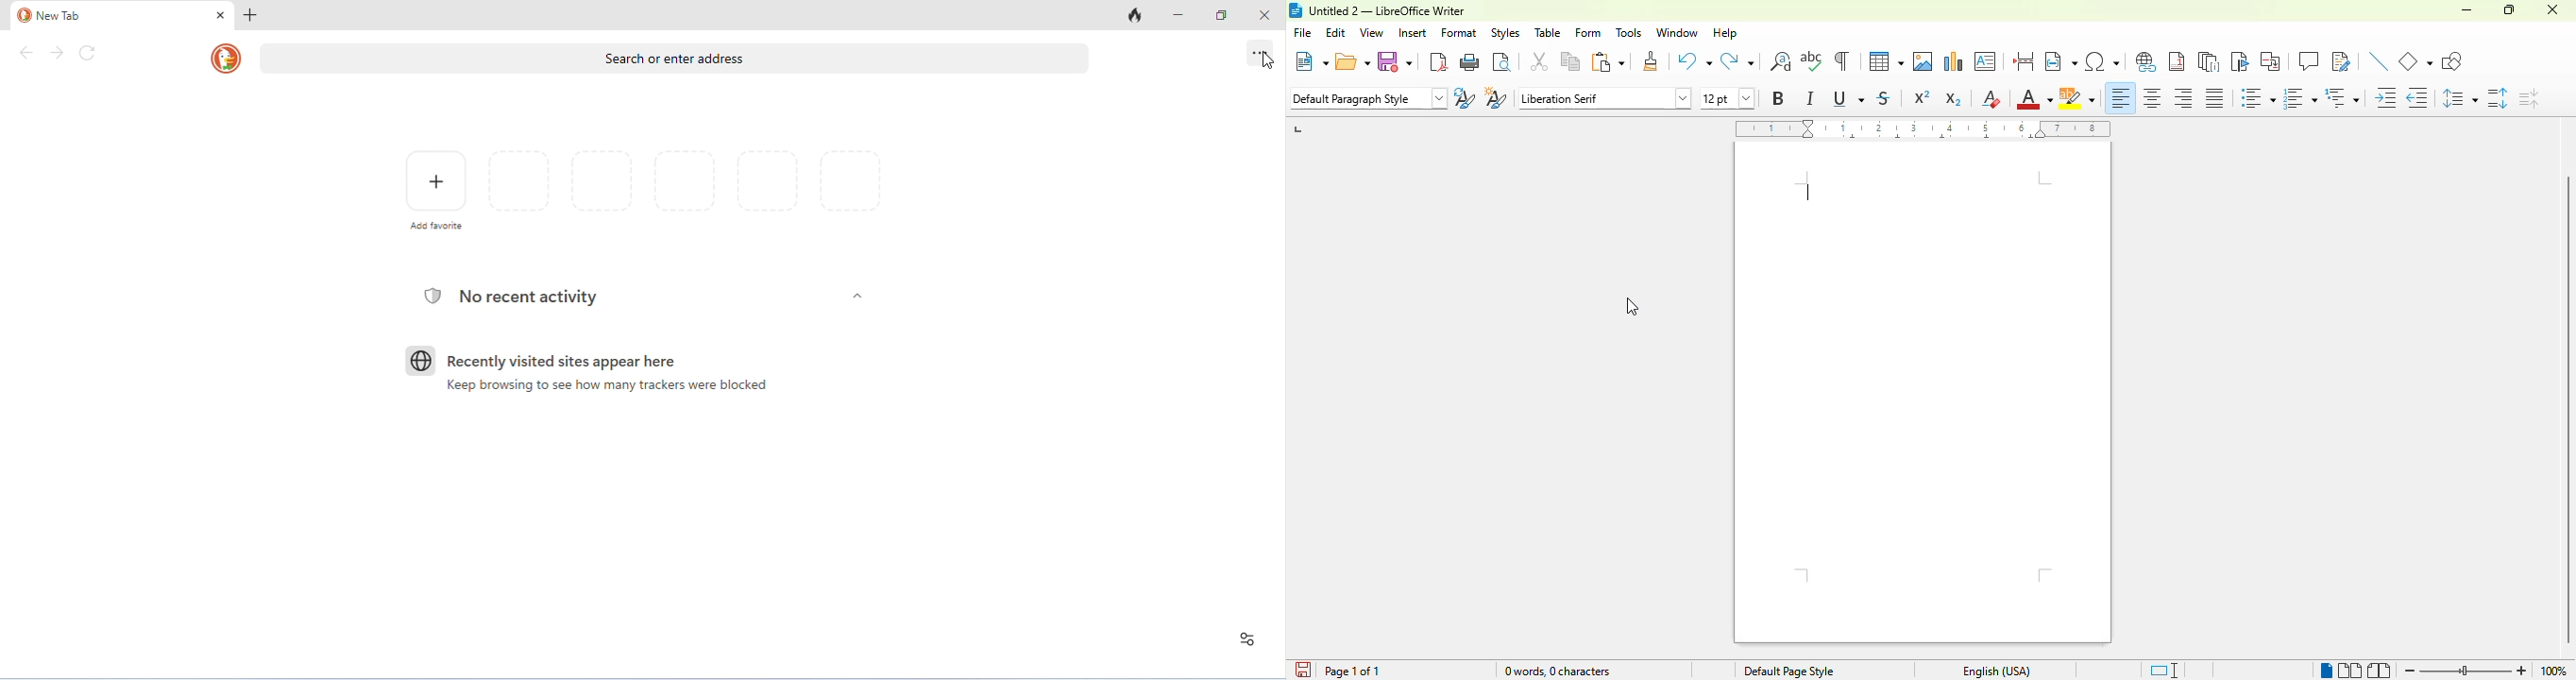 This screenshot has width=2576, height=700. I want to click on refresh, so click(89, 54).